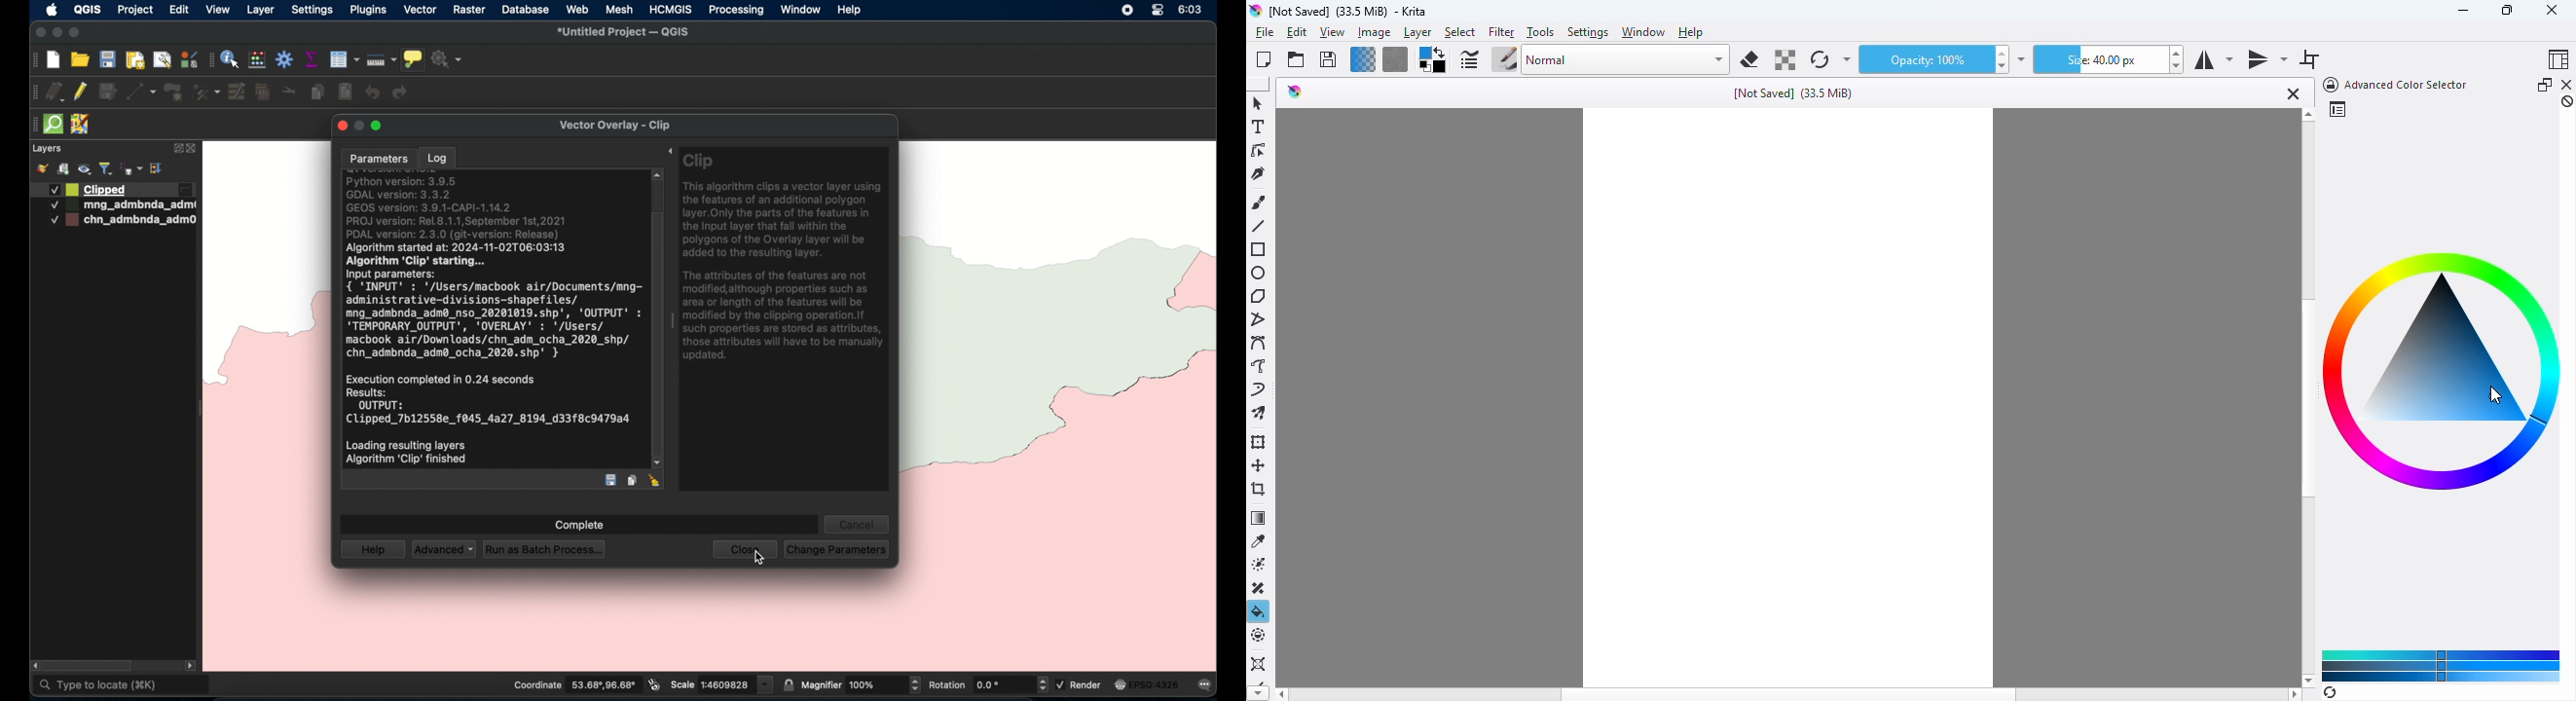 This screenshot has height=728, width=2576. What do you see at coordinates (1260, 342) in the screenshot?
I see `bezier curve tool` at bounding box center [1260, 342].